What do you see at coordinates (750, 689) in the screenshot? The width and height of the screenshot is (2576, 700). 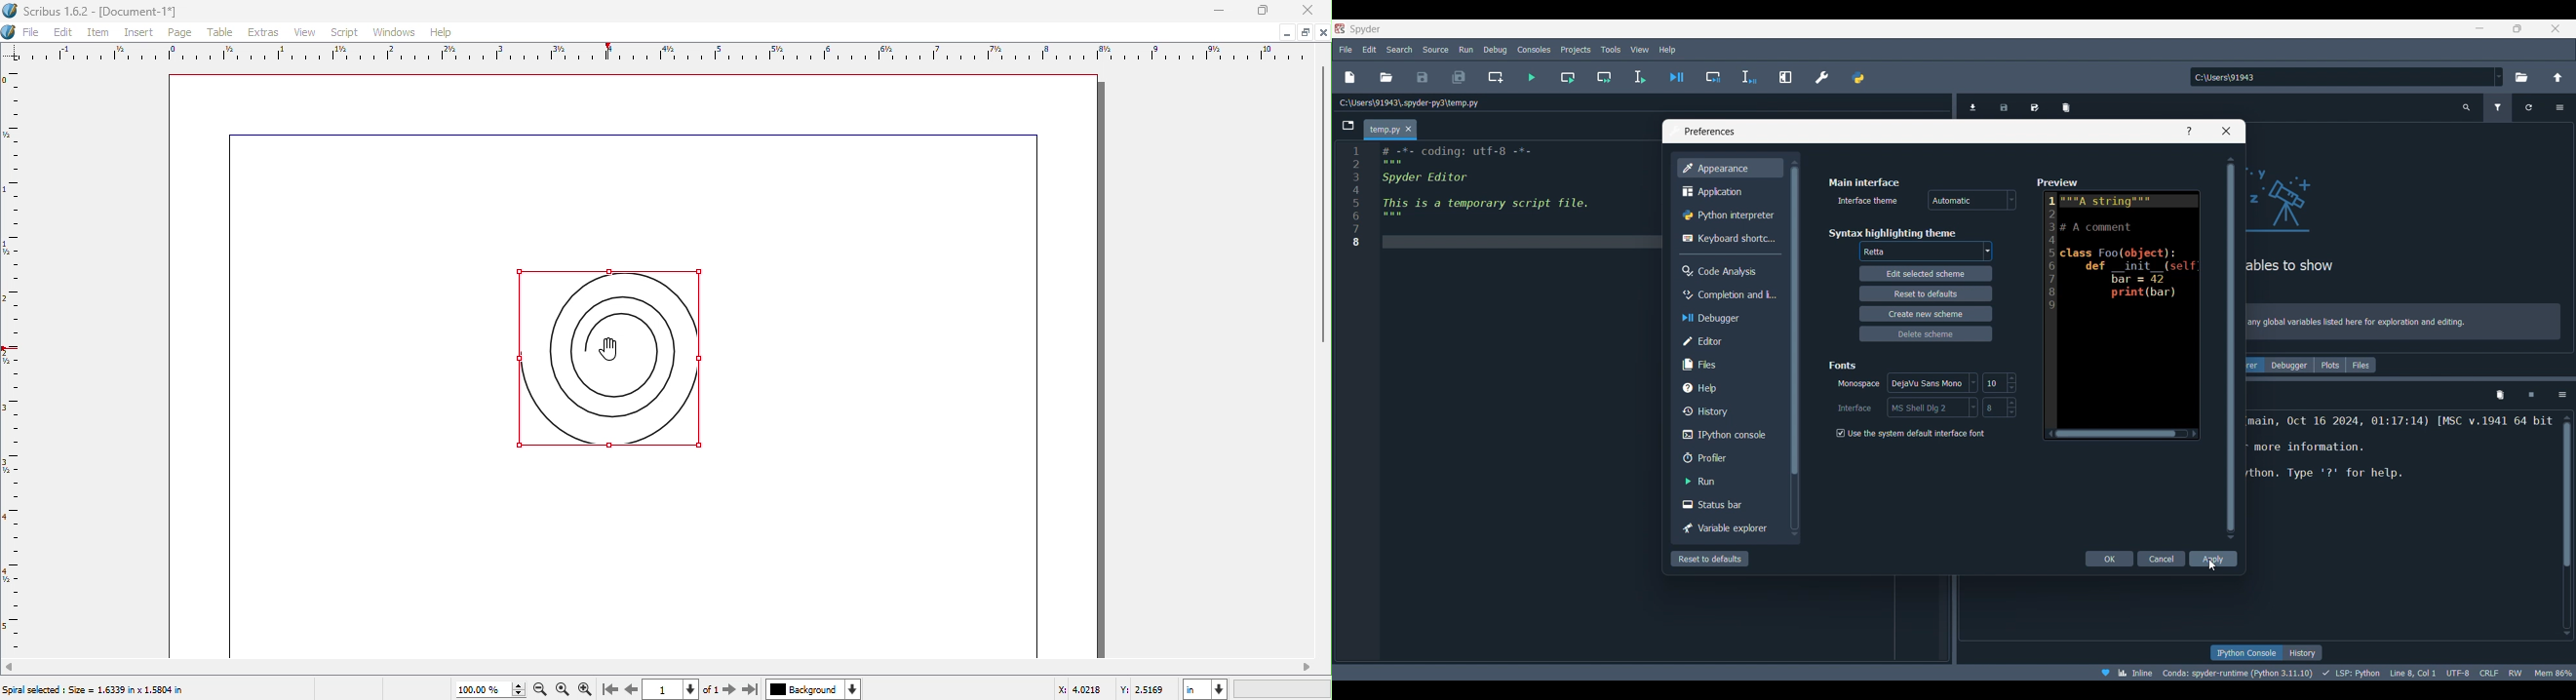 I see `Go to the last page` at bounding box center [750, 689].